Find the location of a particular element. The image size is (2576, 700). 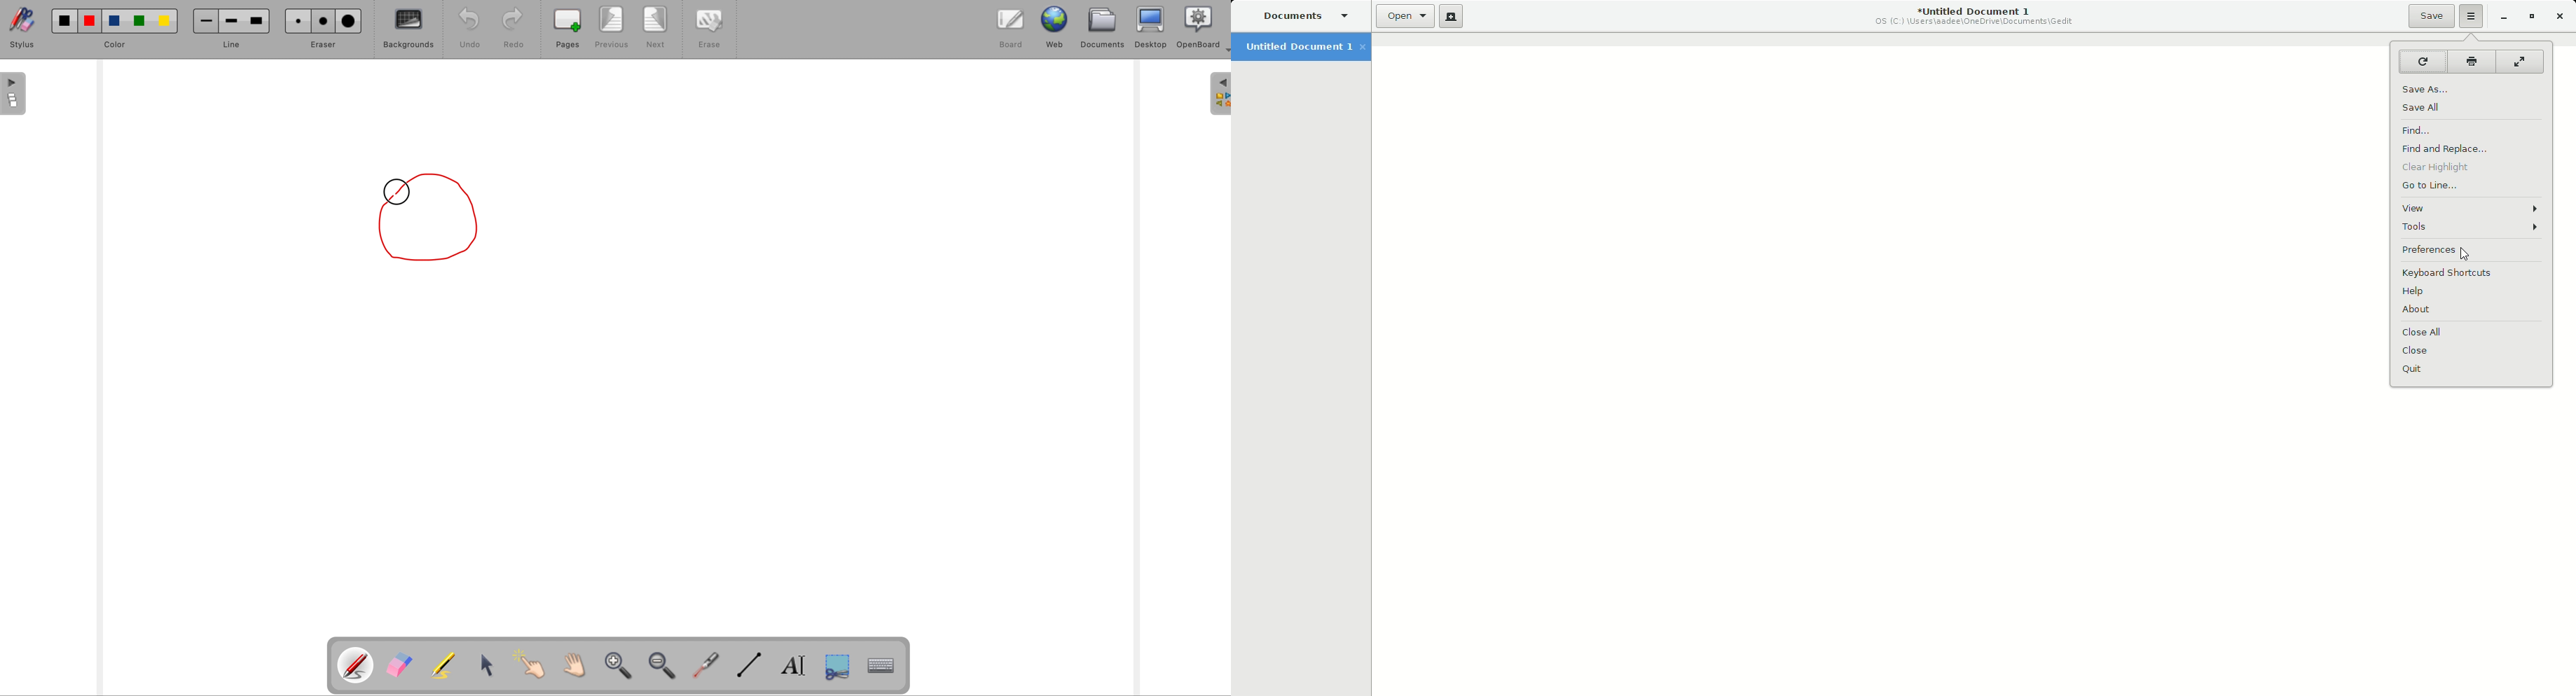

Find and Replace is located at coordinates (2447, 148).